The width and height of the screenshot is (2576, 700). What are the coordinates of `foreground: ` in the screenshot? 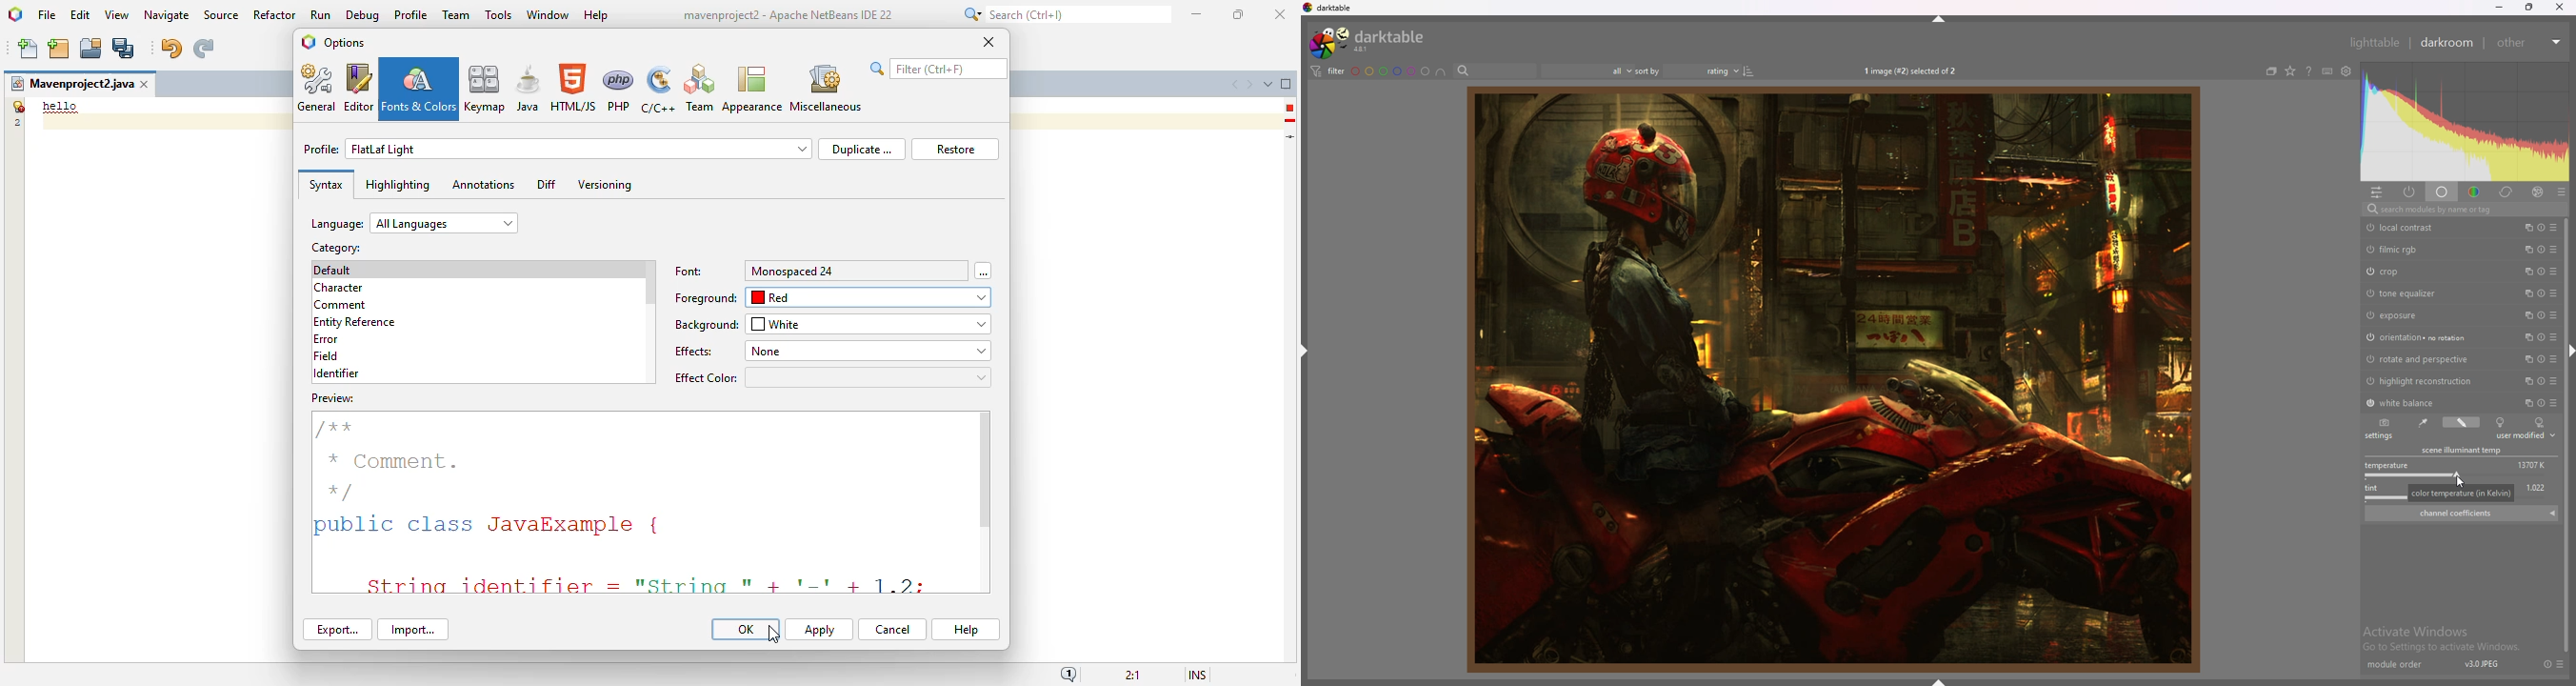 It's located at (706, 298).